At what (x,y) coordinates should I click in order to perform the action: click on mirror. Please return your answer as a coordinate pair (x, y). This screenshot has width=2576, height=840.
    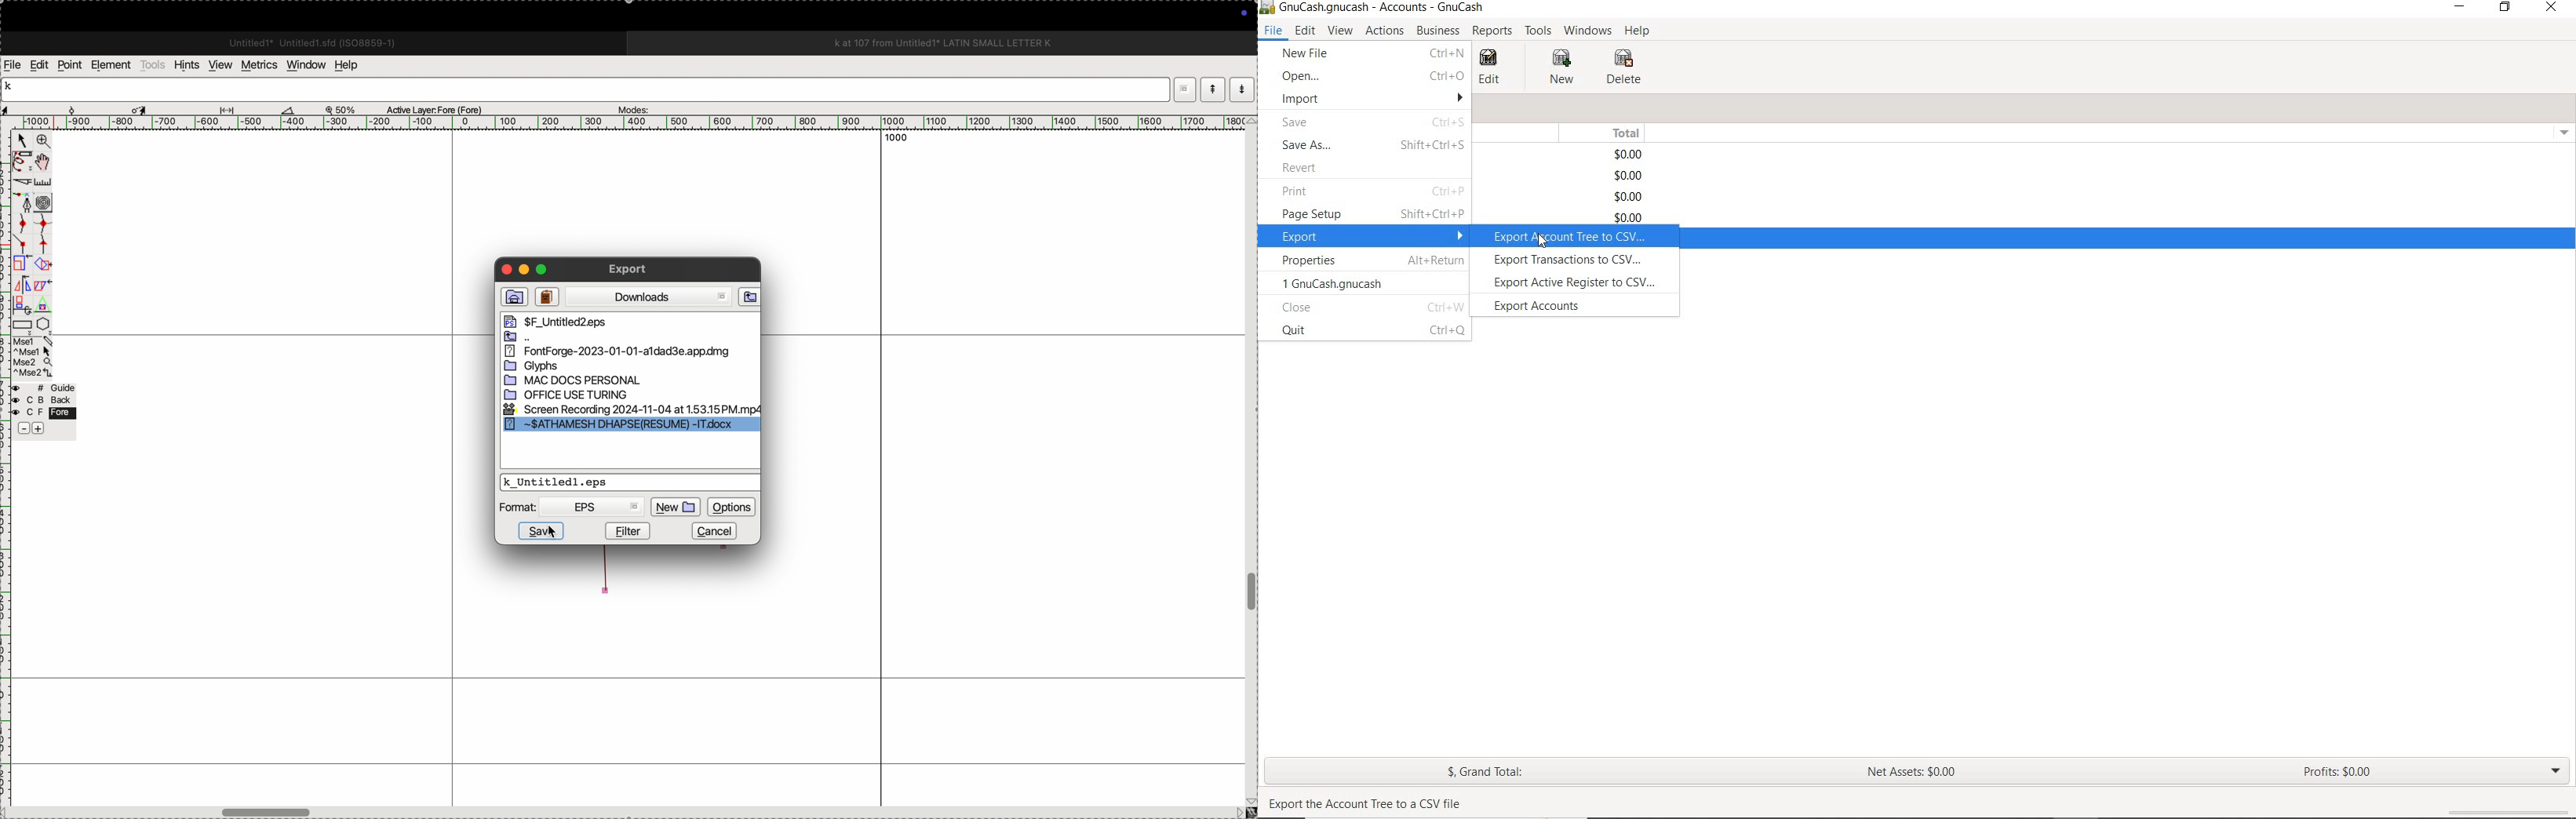
    Looking at the image, I should click on (21, 294).